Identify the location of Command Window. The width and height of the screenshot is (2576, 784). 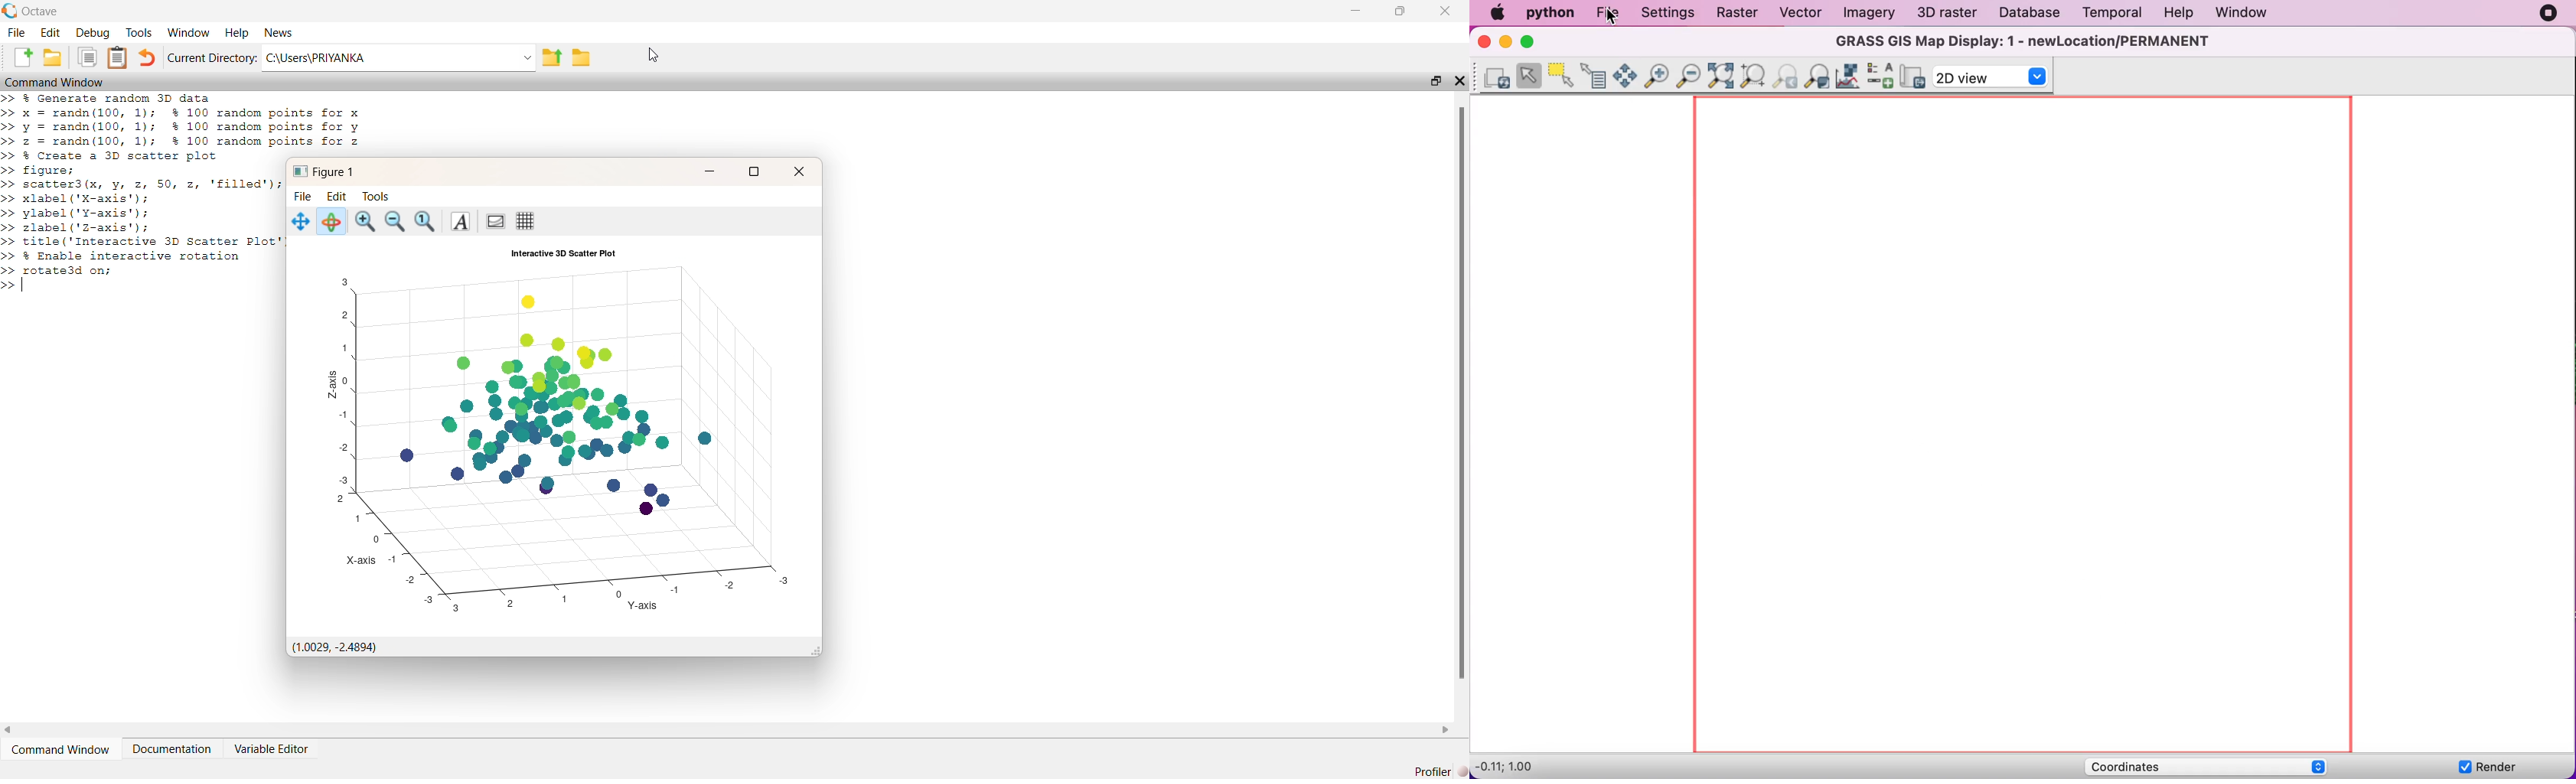
(59, 749).